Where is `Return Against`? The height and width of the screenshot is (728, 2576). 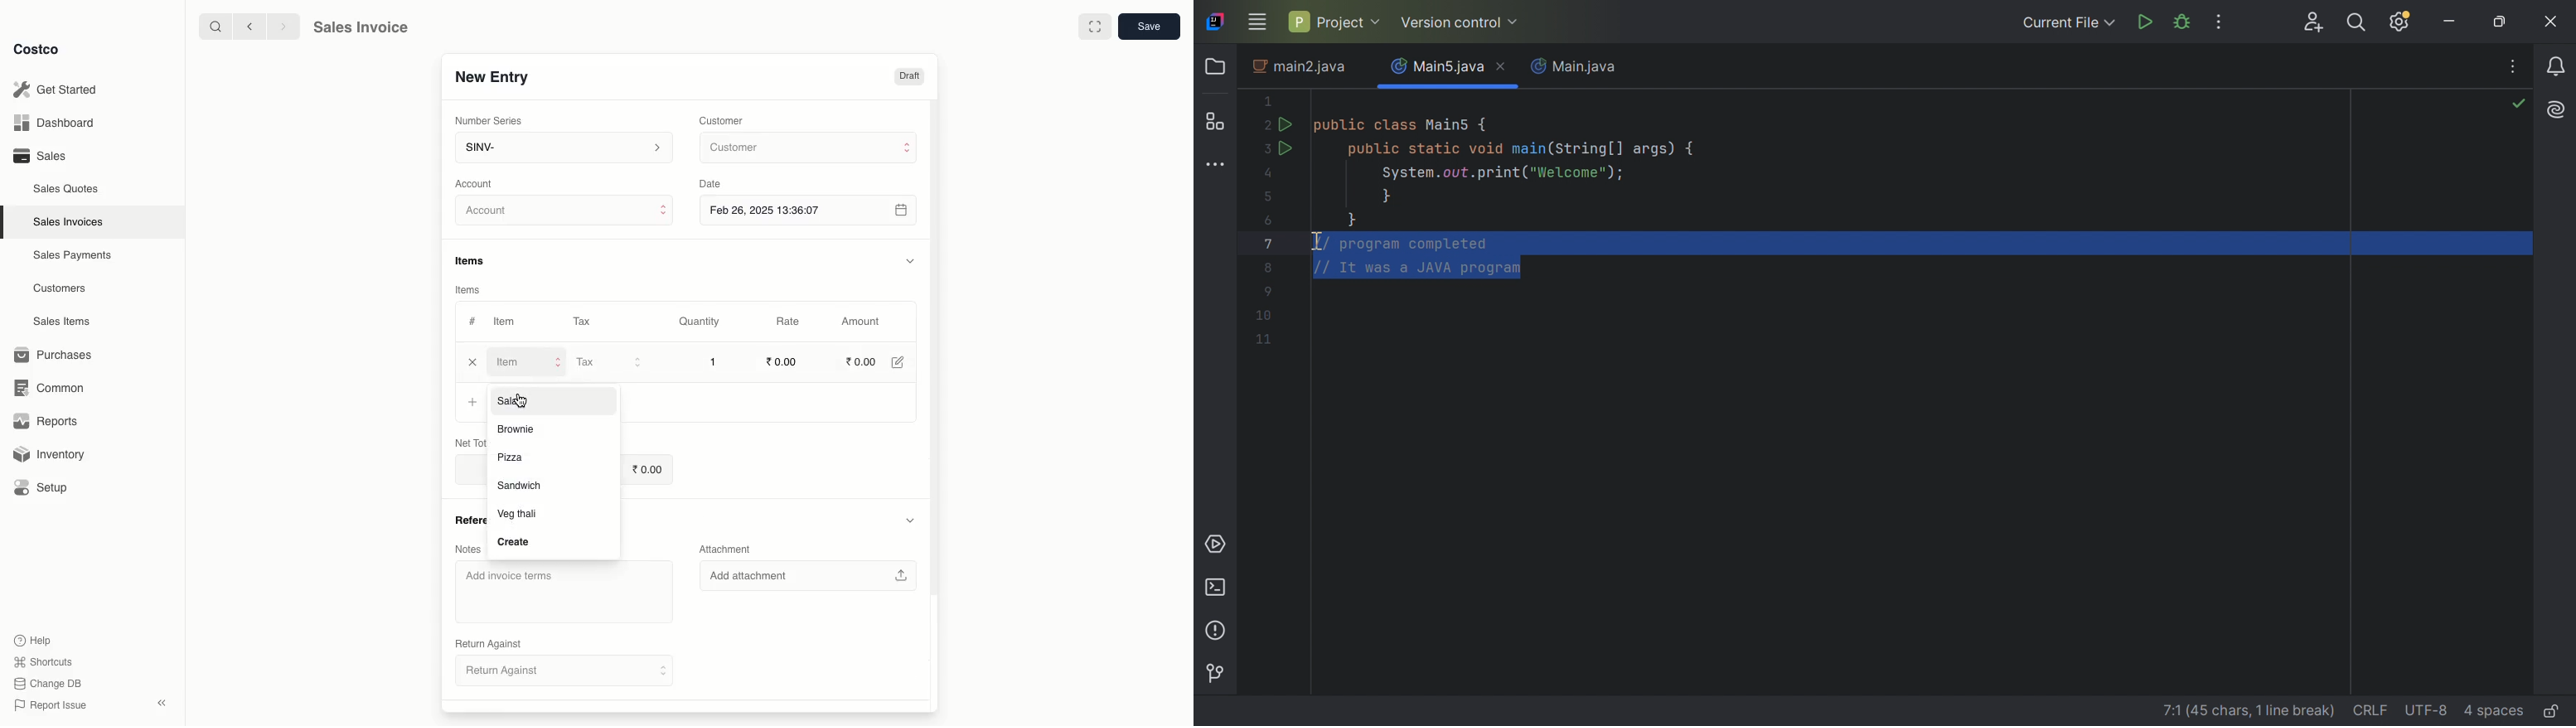
Return Against is located at coordinates (566, 673).